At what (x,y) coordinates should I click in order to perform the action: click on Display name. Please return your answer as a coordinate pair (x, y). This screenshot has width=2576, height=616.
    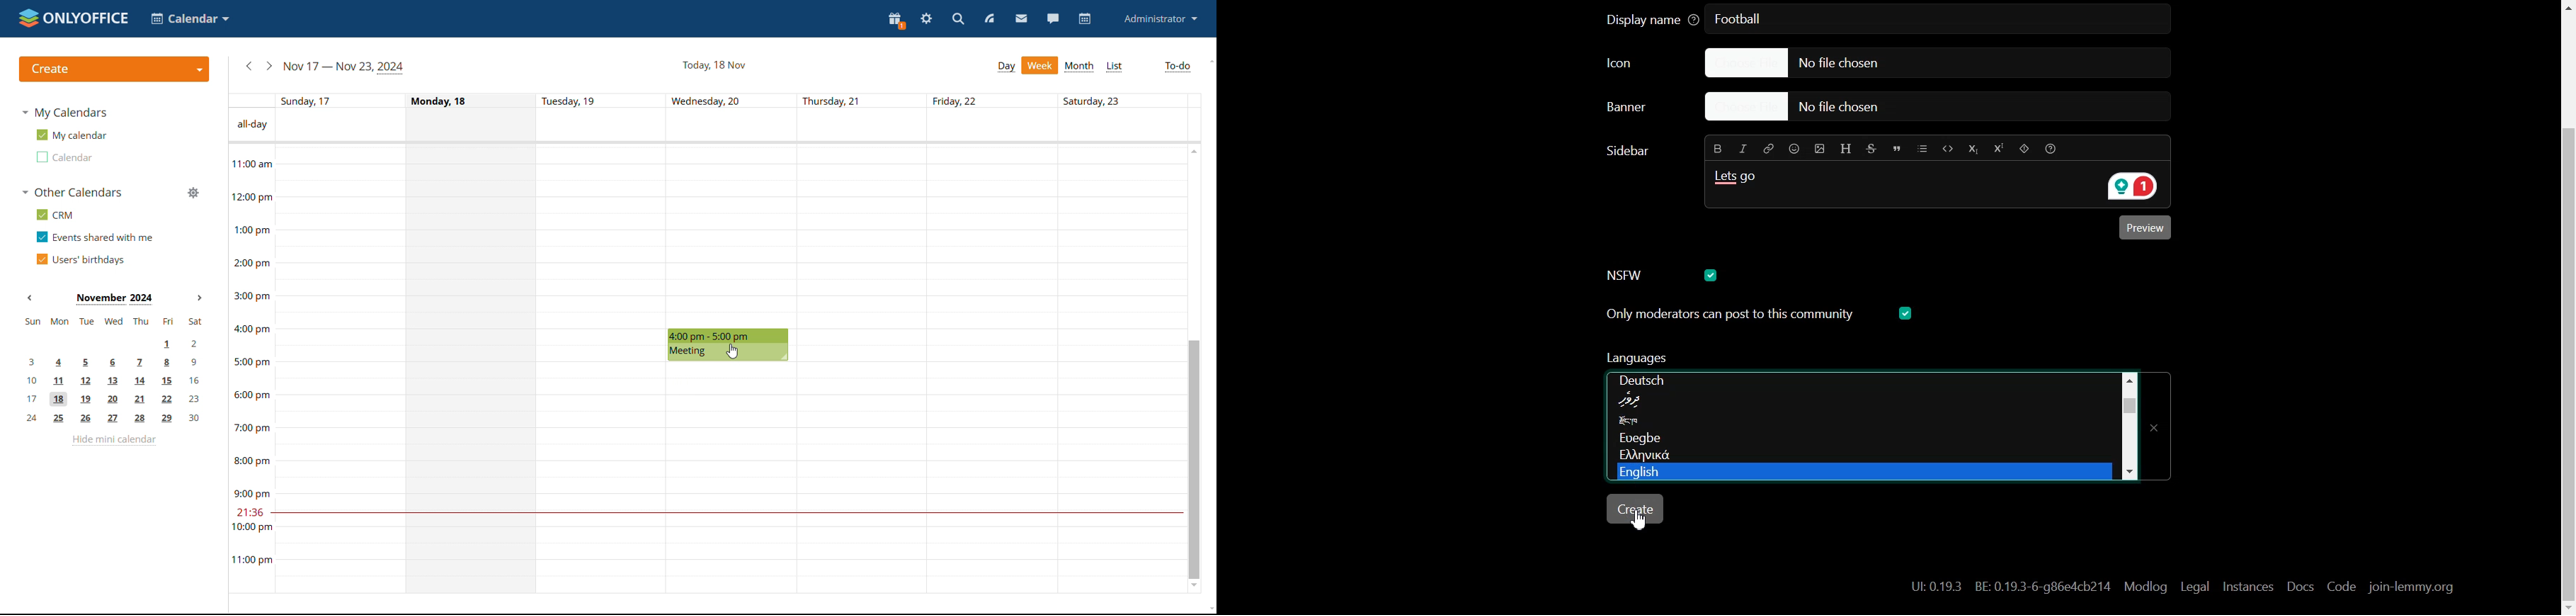
    Looking at the image, I should click on (1653, 21).